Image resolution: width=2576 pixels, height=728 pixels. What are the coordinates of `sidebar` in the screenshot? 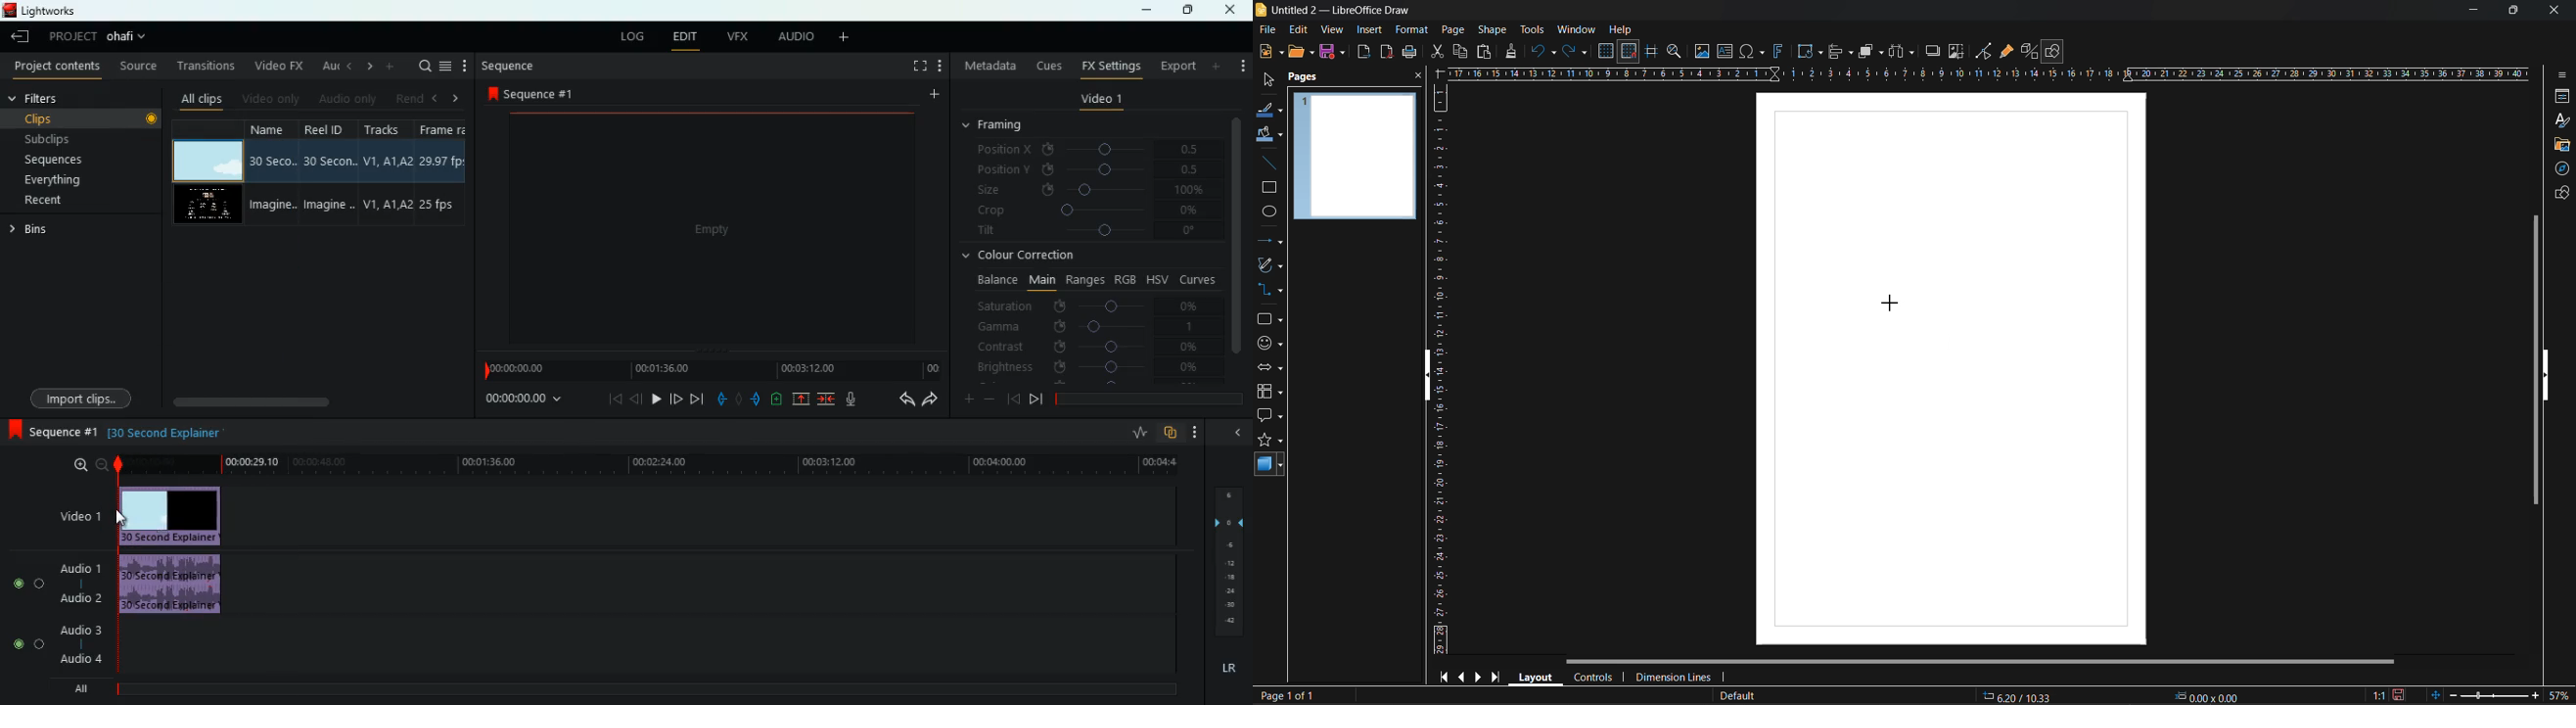 It's located at (2561, 73).